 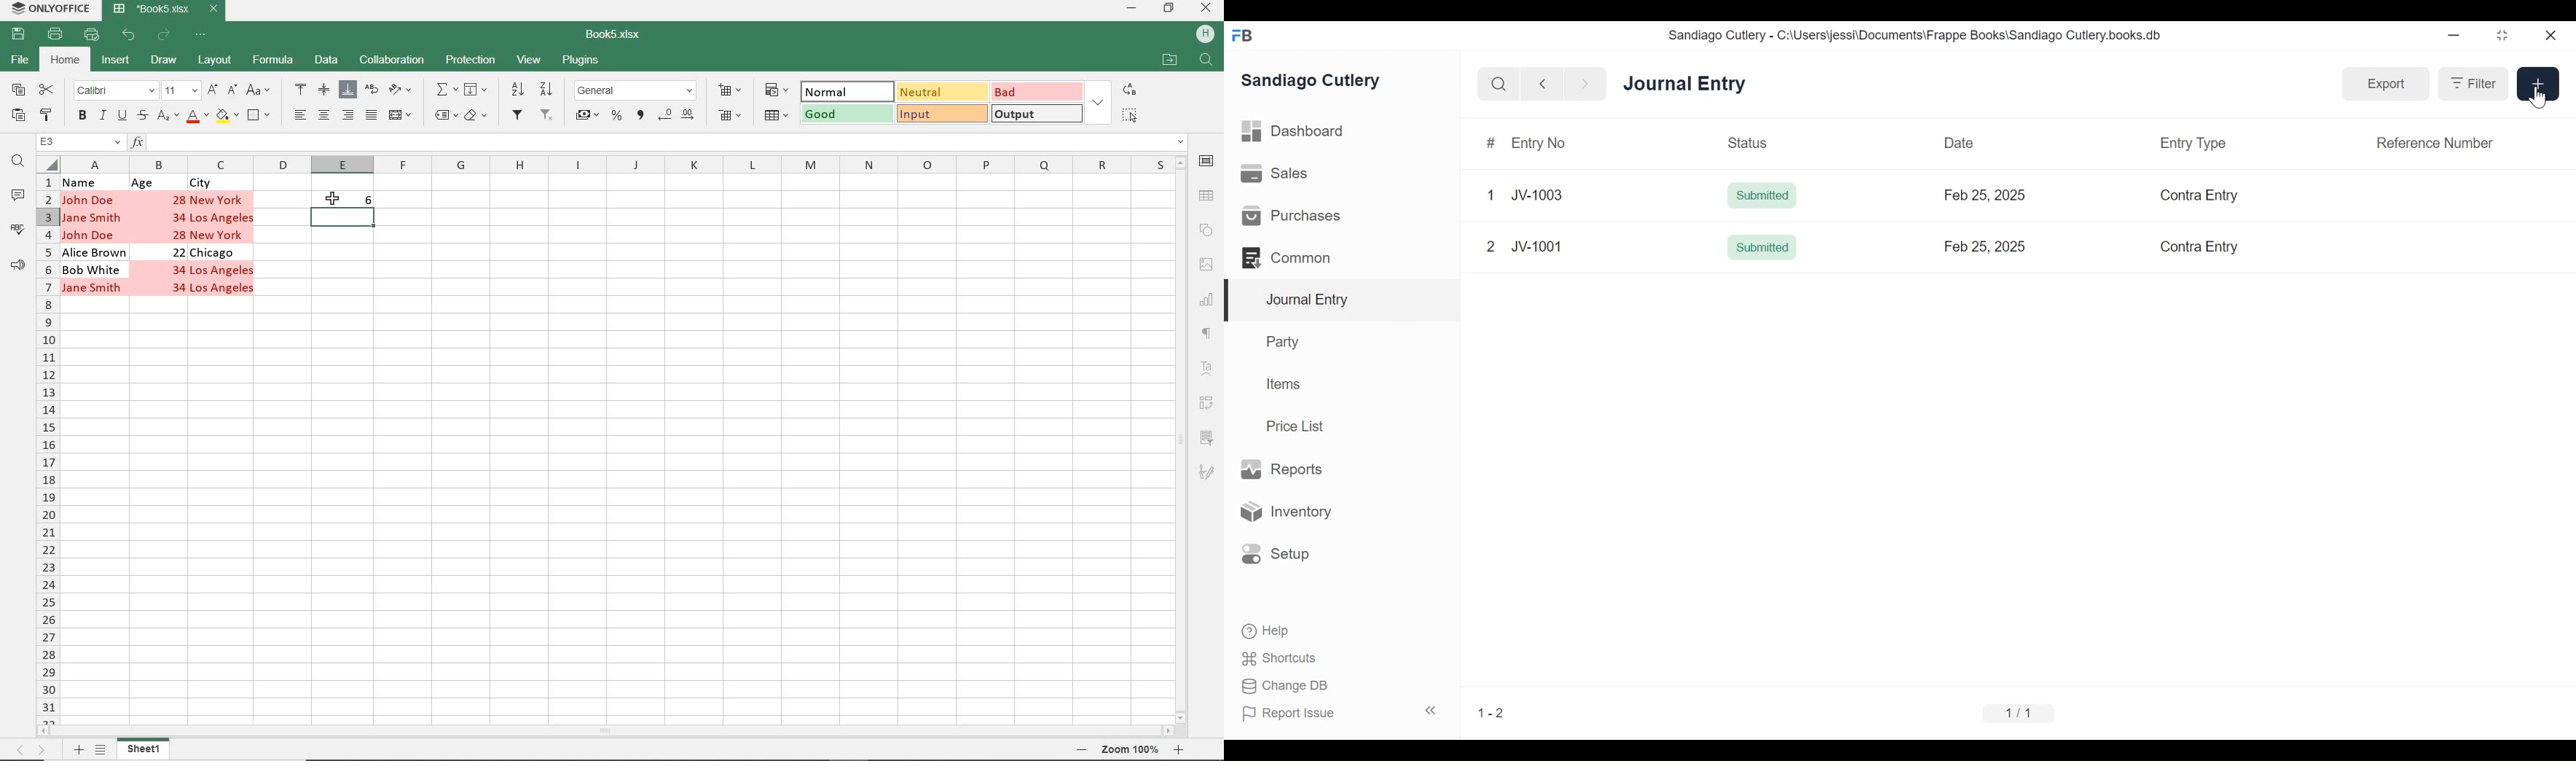 I want to click on Export, so click(x=2388, y=85).